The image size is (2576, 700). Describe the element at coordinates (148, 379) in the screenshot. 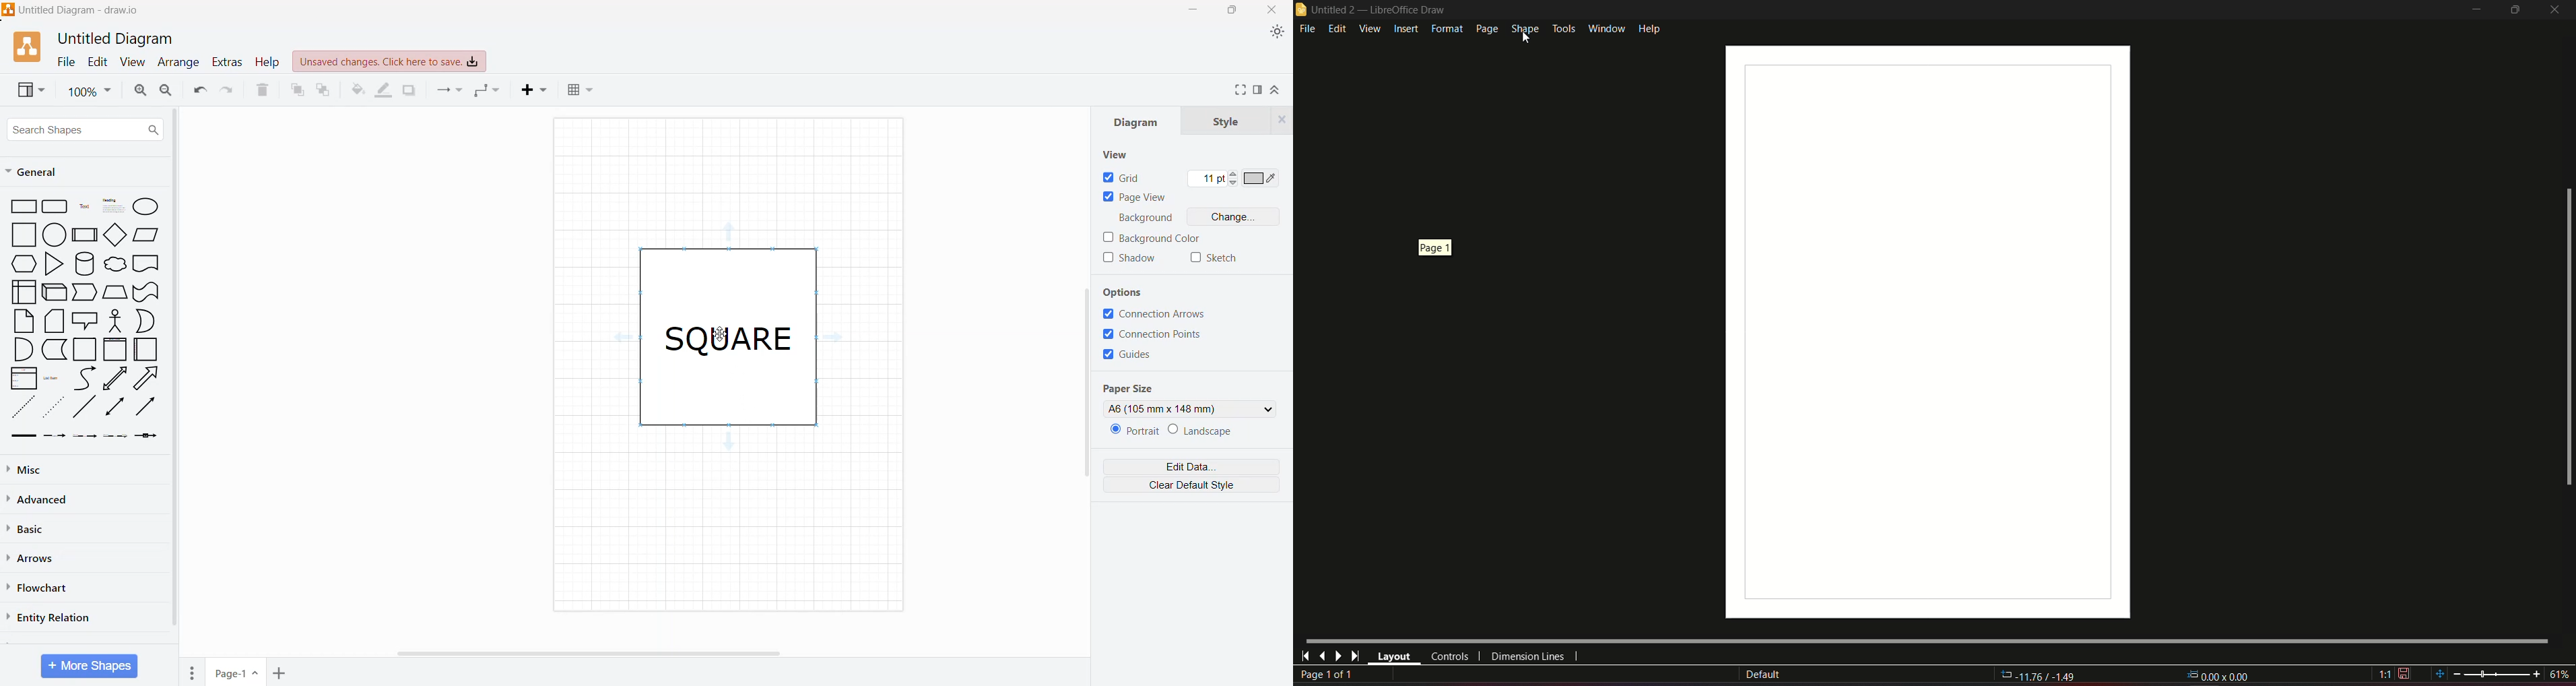

I see `Right Diagonal Arrow` at that location.